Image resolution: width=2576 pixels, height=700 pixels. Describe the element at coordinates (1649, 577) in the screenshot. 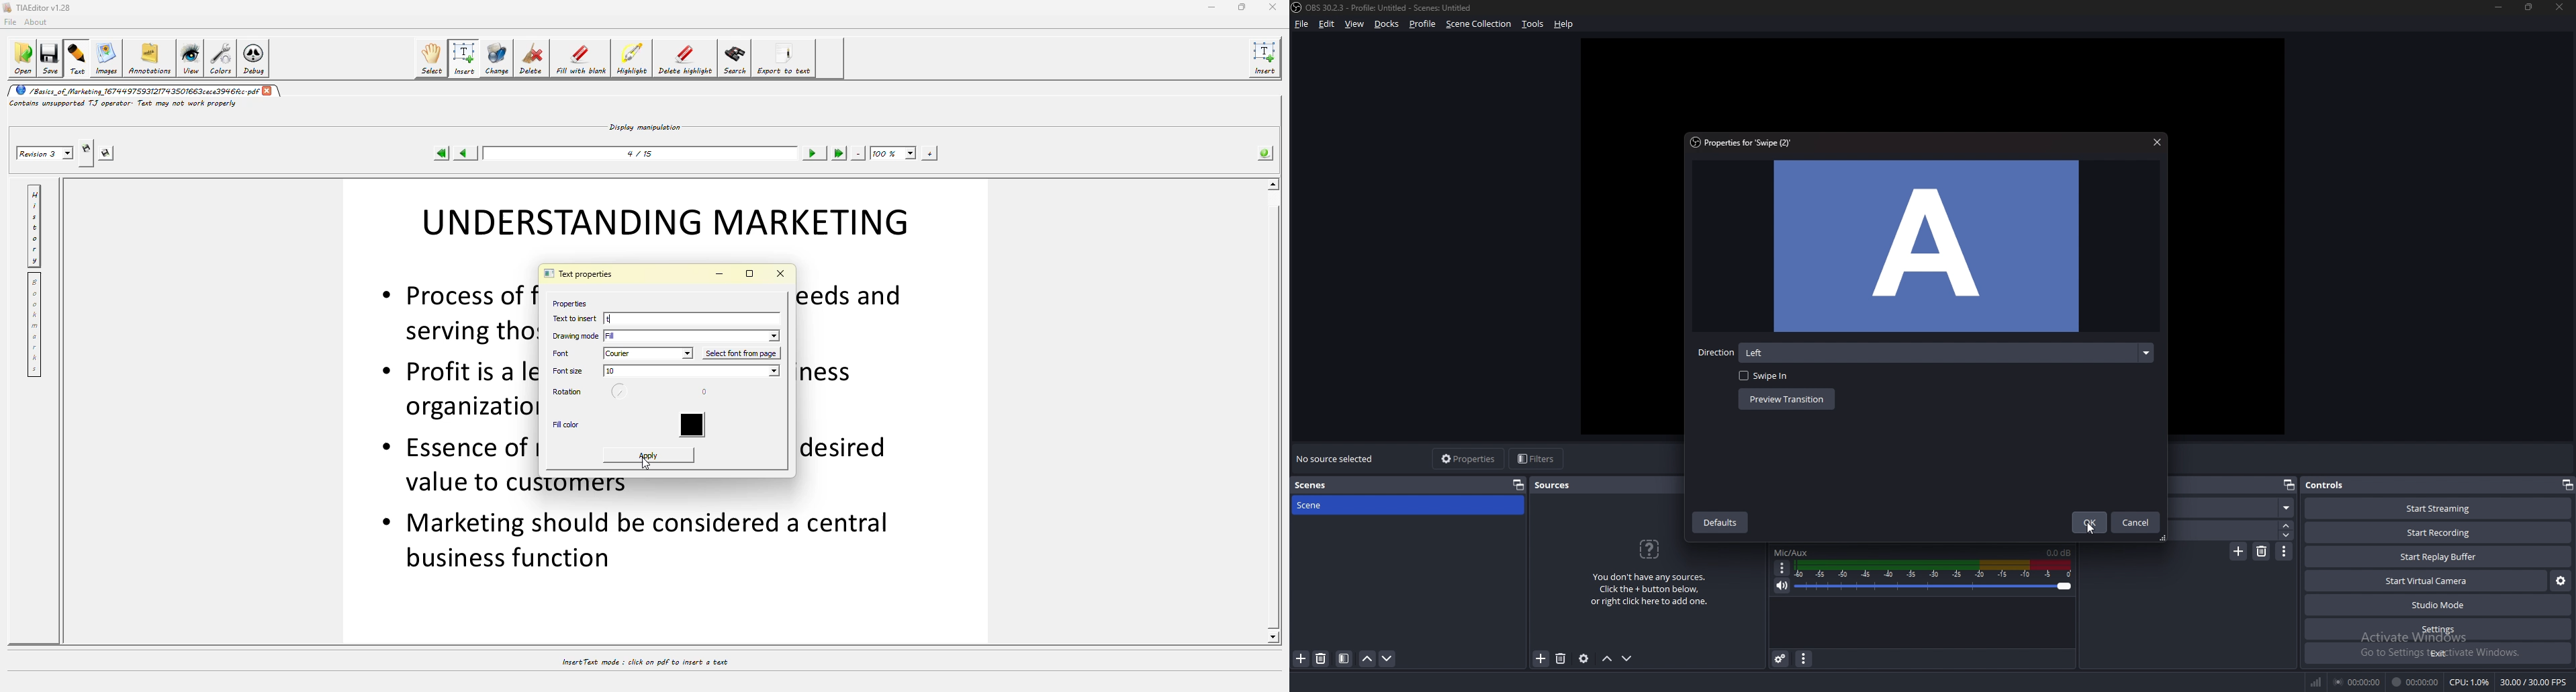

I see `You don't have any sources.
Click the + button below,
or ight dlick here to add one.` at that location.